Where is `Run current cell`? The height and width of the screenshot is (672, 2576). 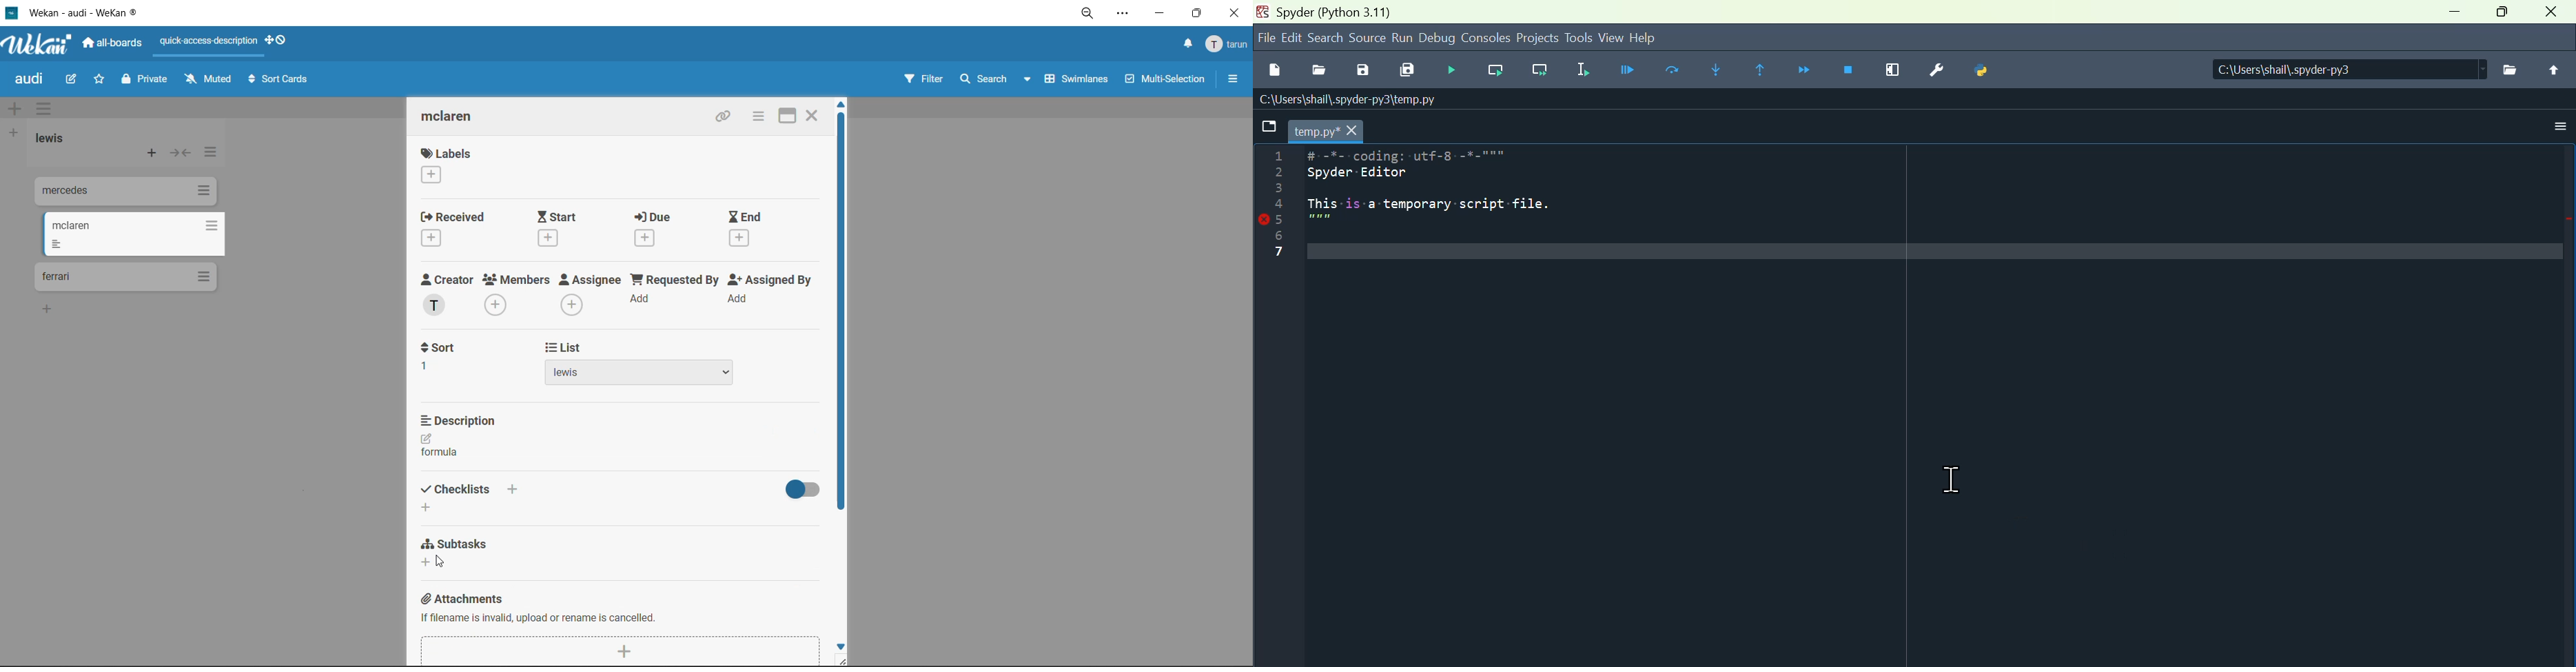
Run current cell is located at coordinates (1674, 72).